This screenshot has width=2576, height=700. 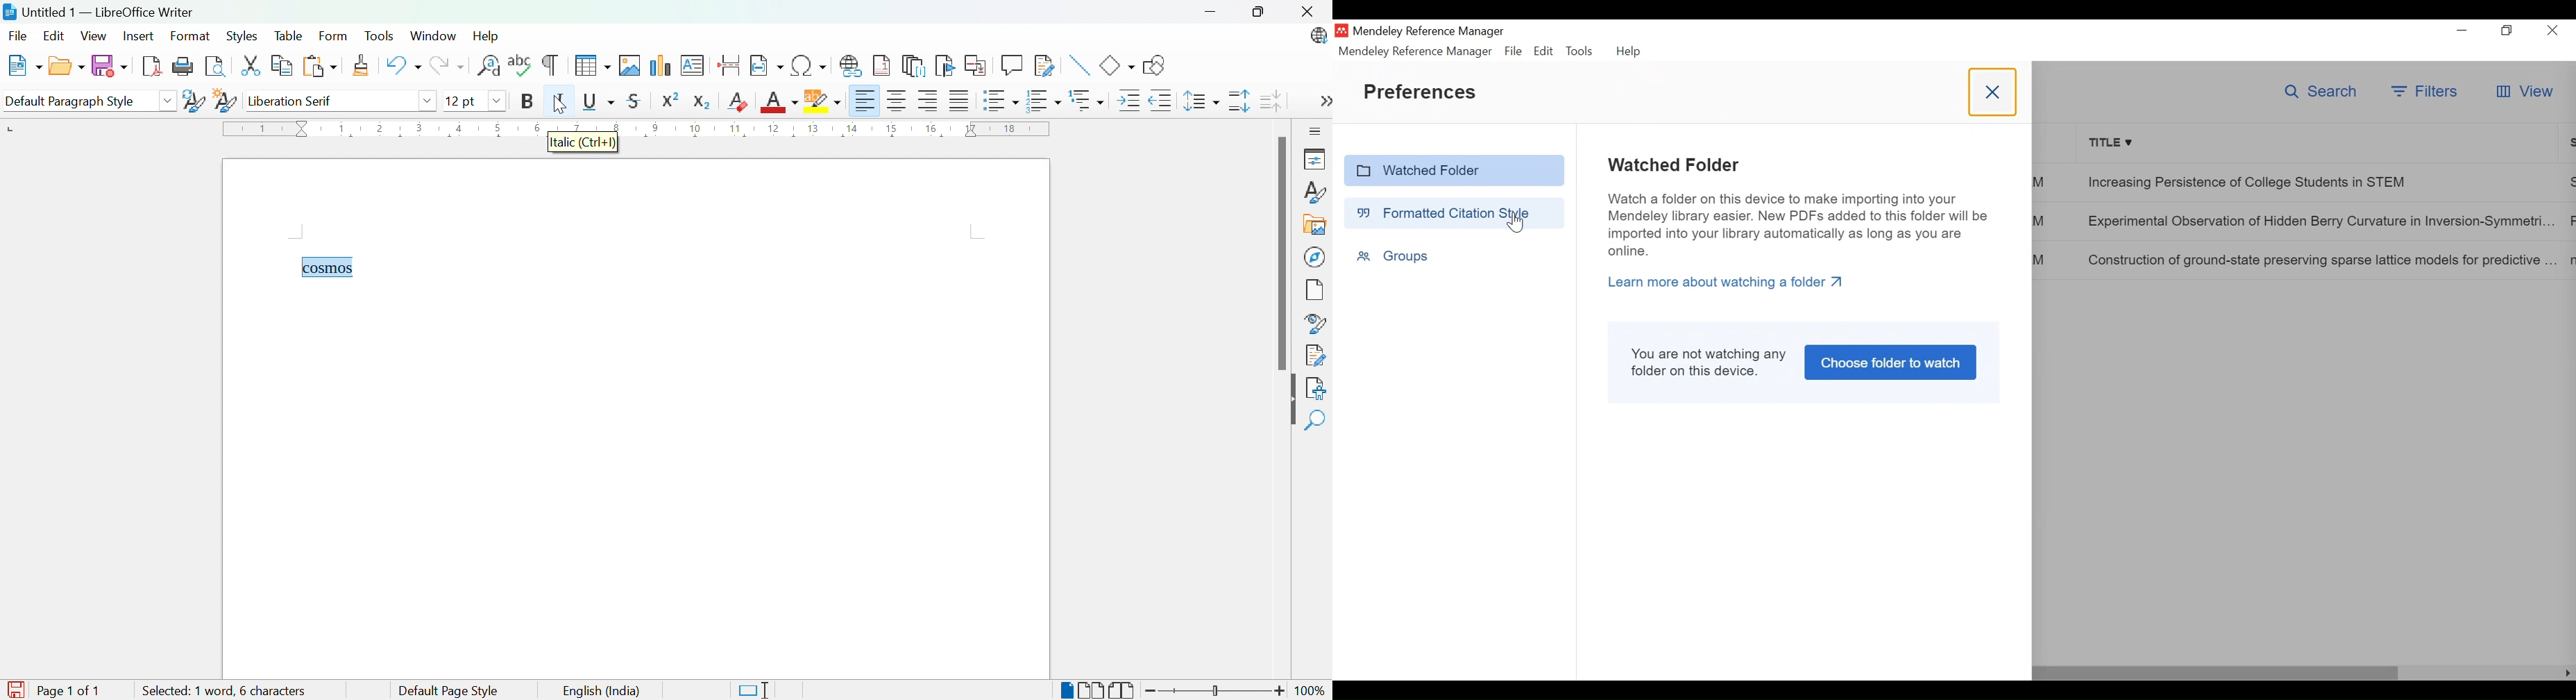 What do you see at coordinates (691, 65) in the screenshot?
I see `Insert text box` at bounding box center [691, 65].